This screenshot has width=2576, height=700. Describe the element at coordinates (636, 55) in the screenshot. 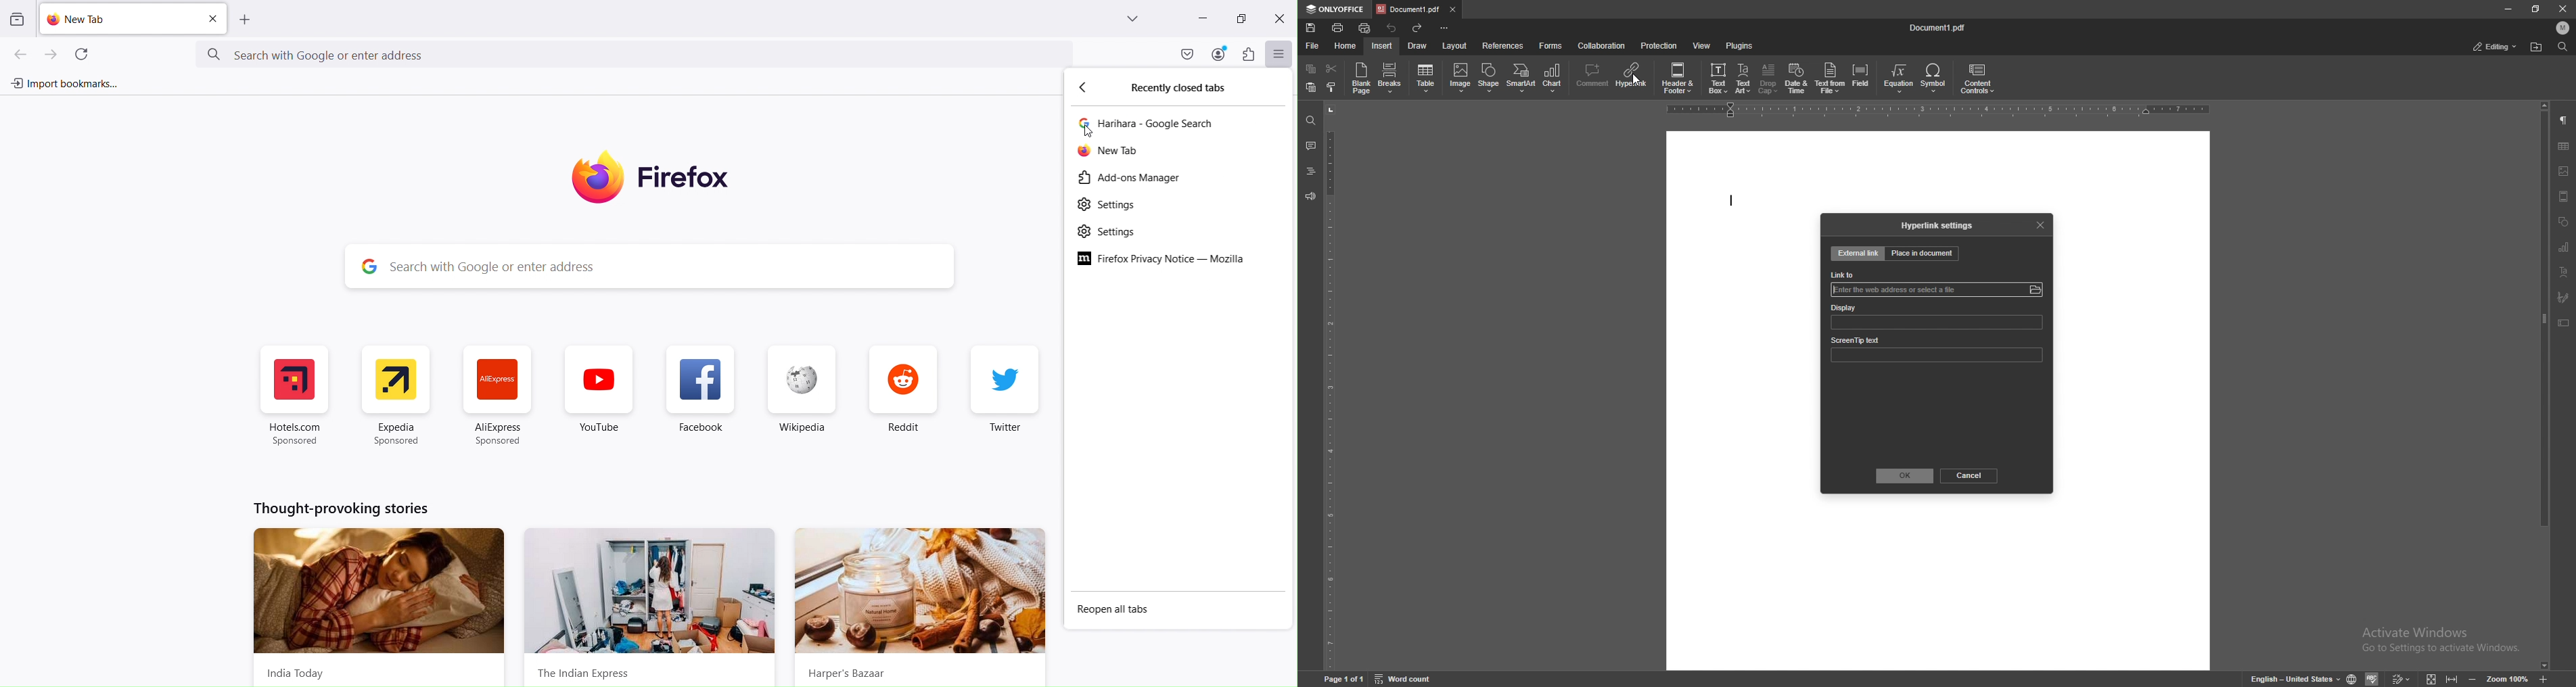

I see `Search google new address` at that location.